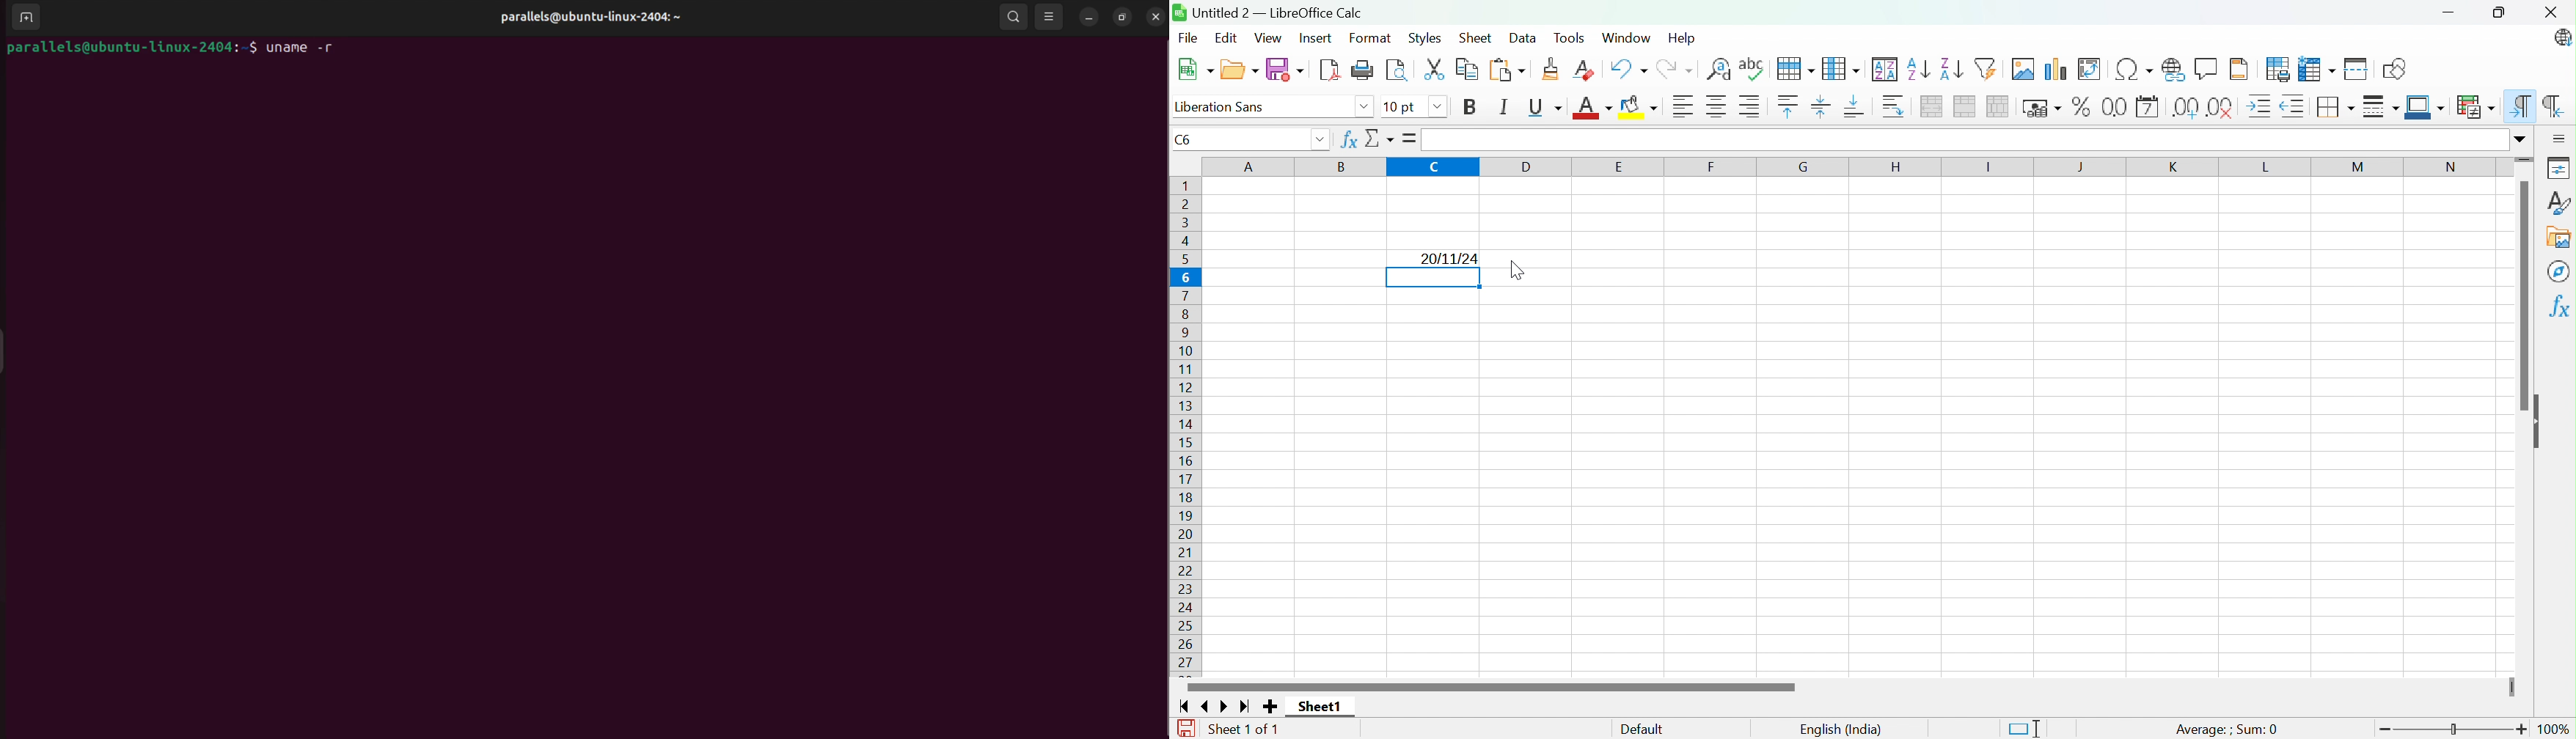  What do you see at coordinates (1548, 109) in the screenshot?
I see `Underline` at bounding box center [1548, 109].